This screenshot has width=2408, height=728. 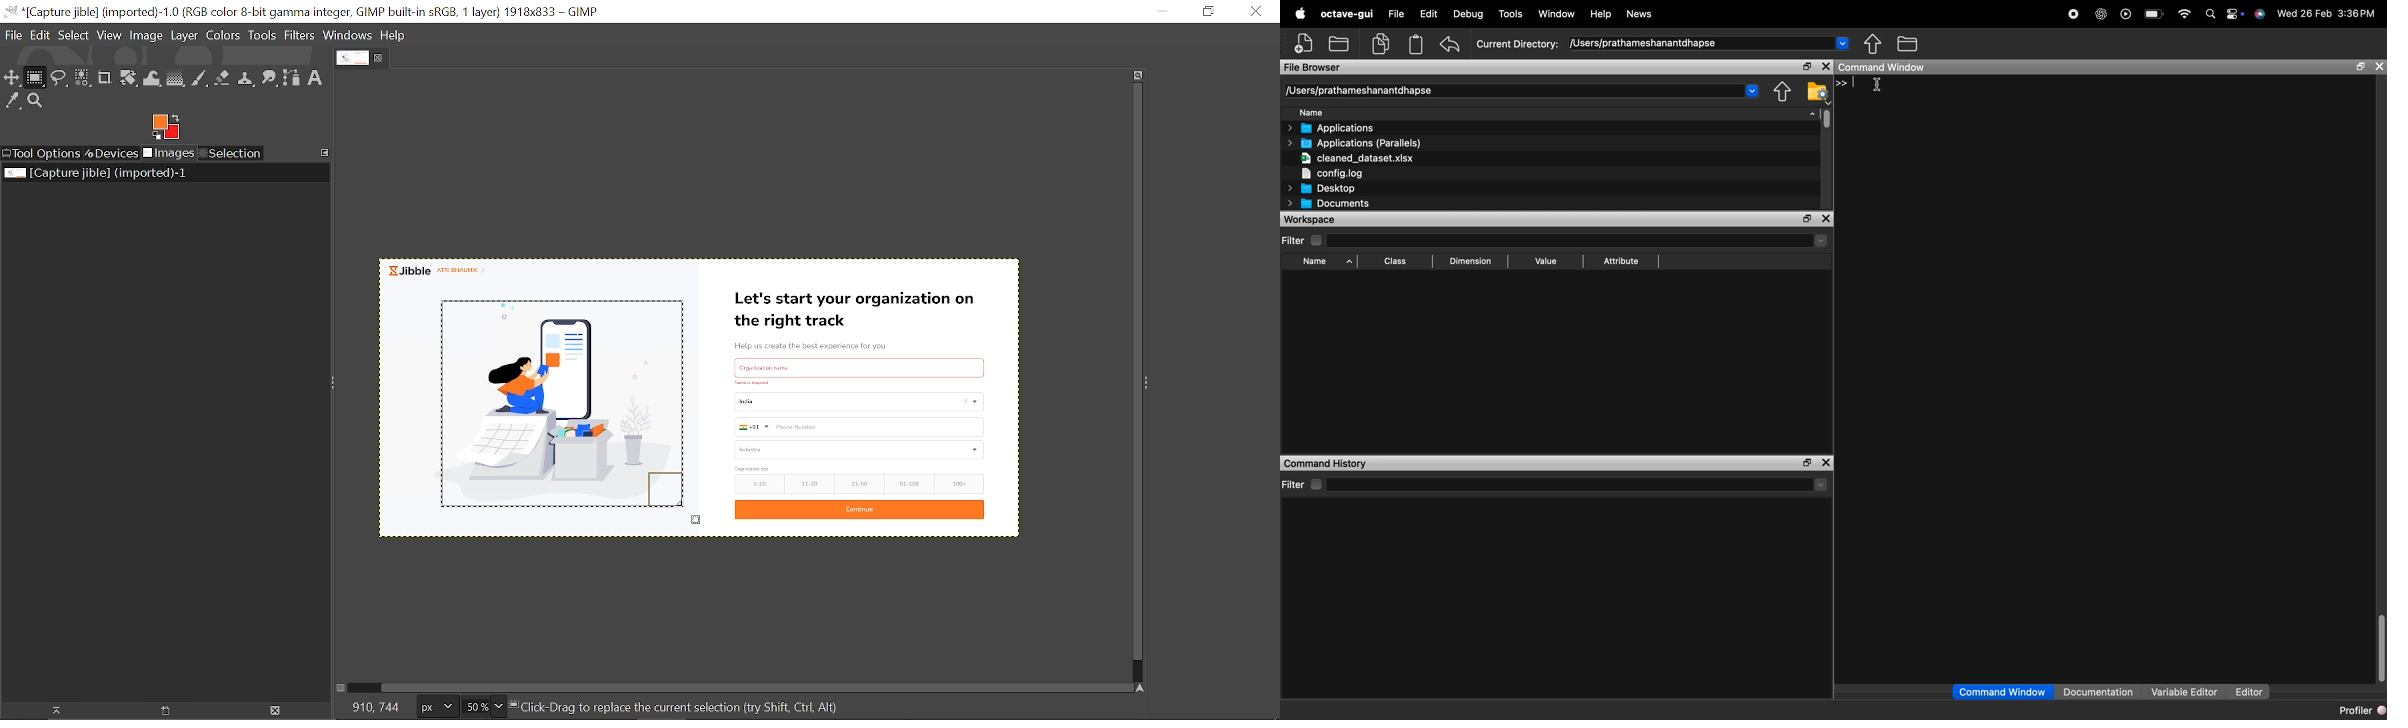 What do you see at coordinates (293, 78) in the screenshot?
I see `Path tool` at bounding box center [293, 78].